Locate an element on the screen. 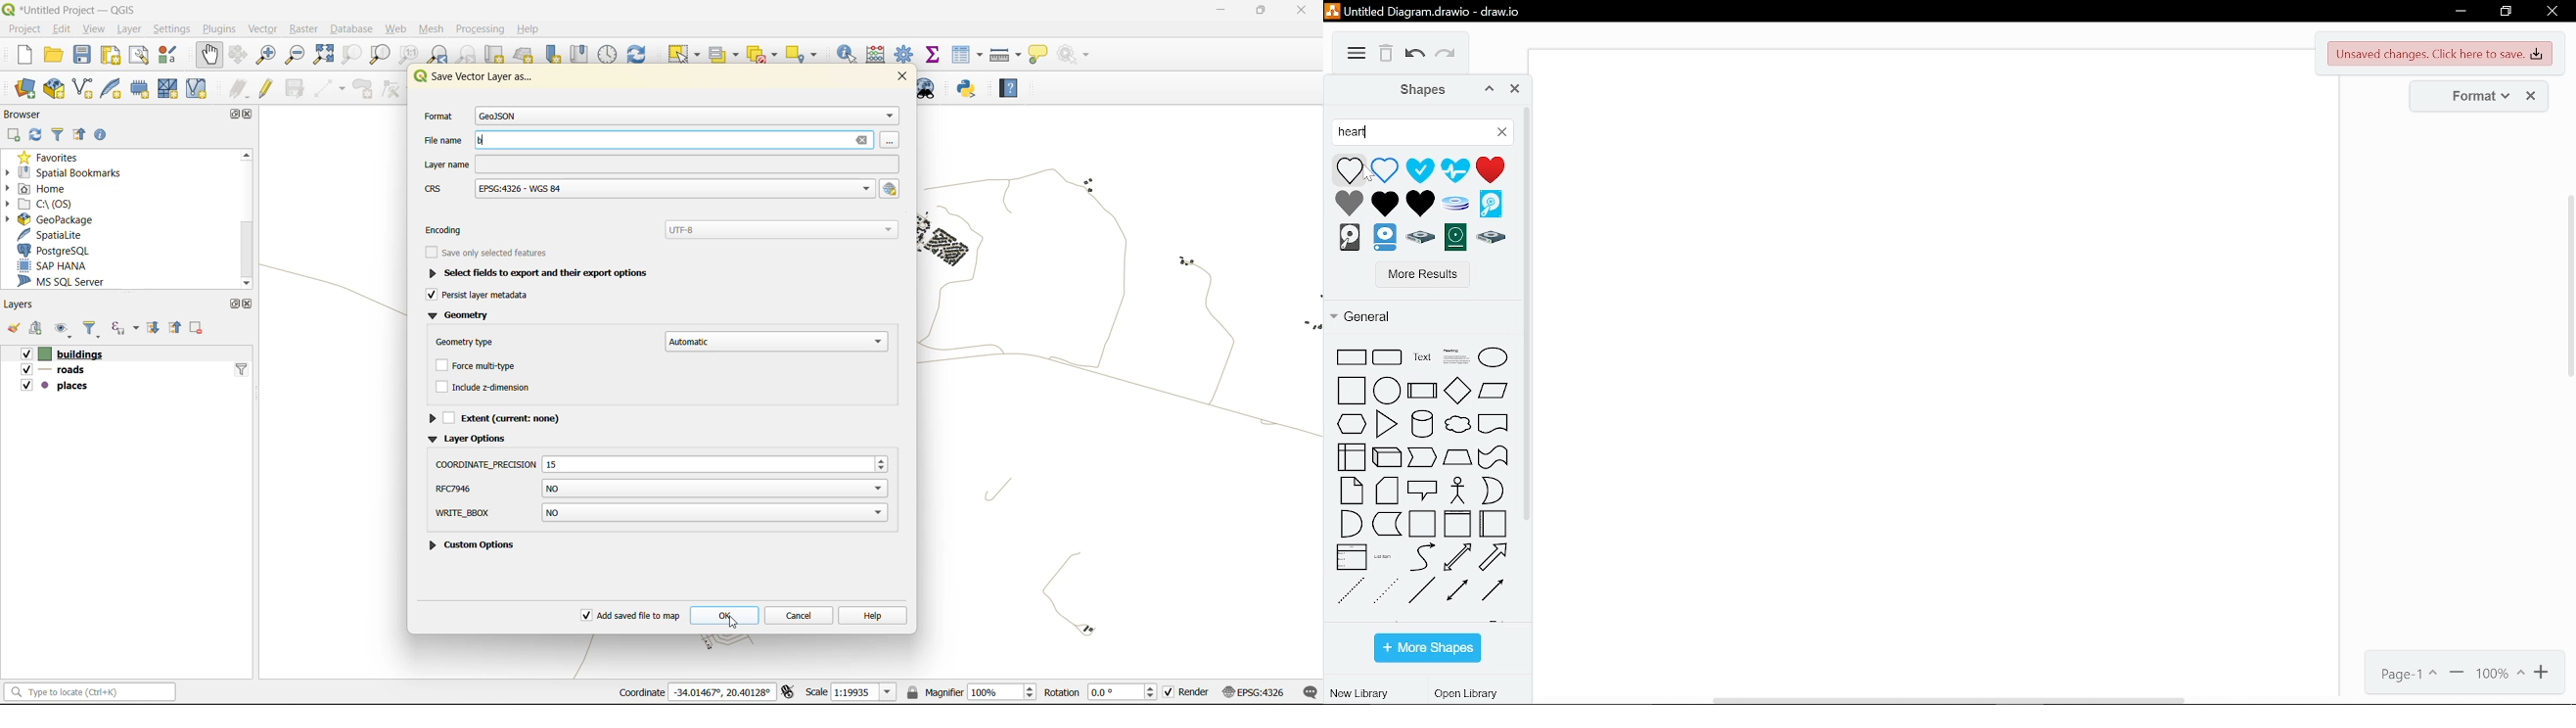  diamond is located at coordinates (1456, 389).